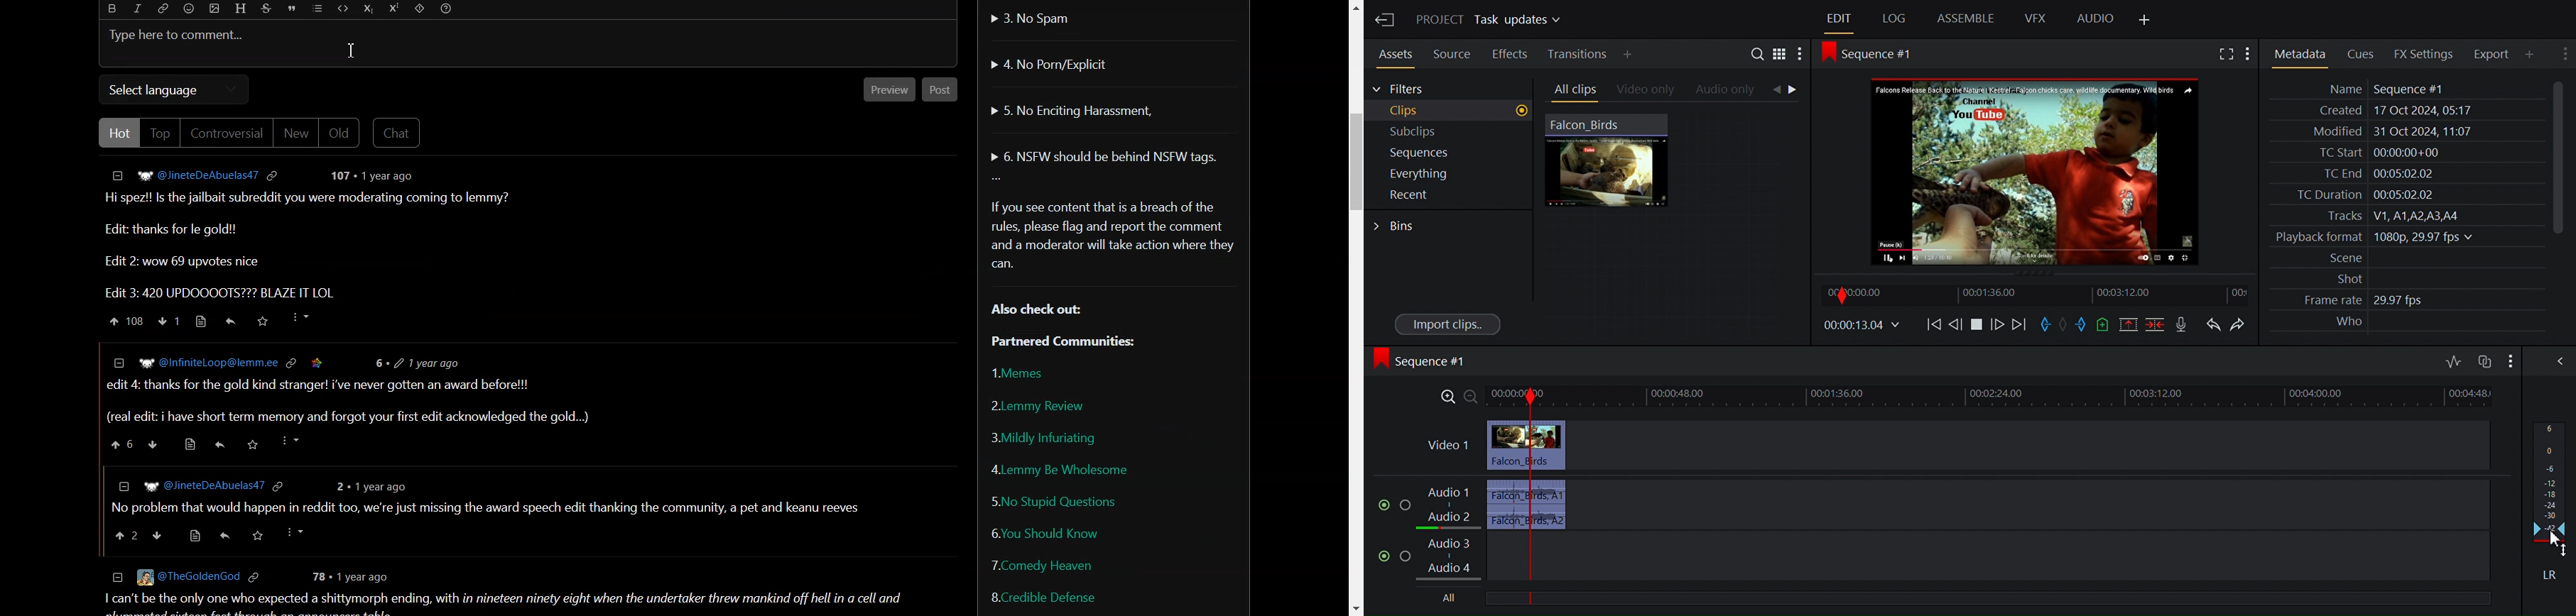  Describe the element at coordinates (1092, 307) in the screenshot. I see `Text` at that location.